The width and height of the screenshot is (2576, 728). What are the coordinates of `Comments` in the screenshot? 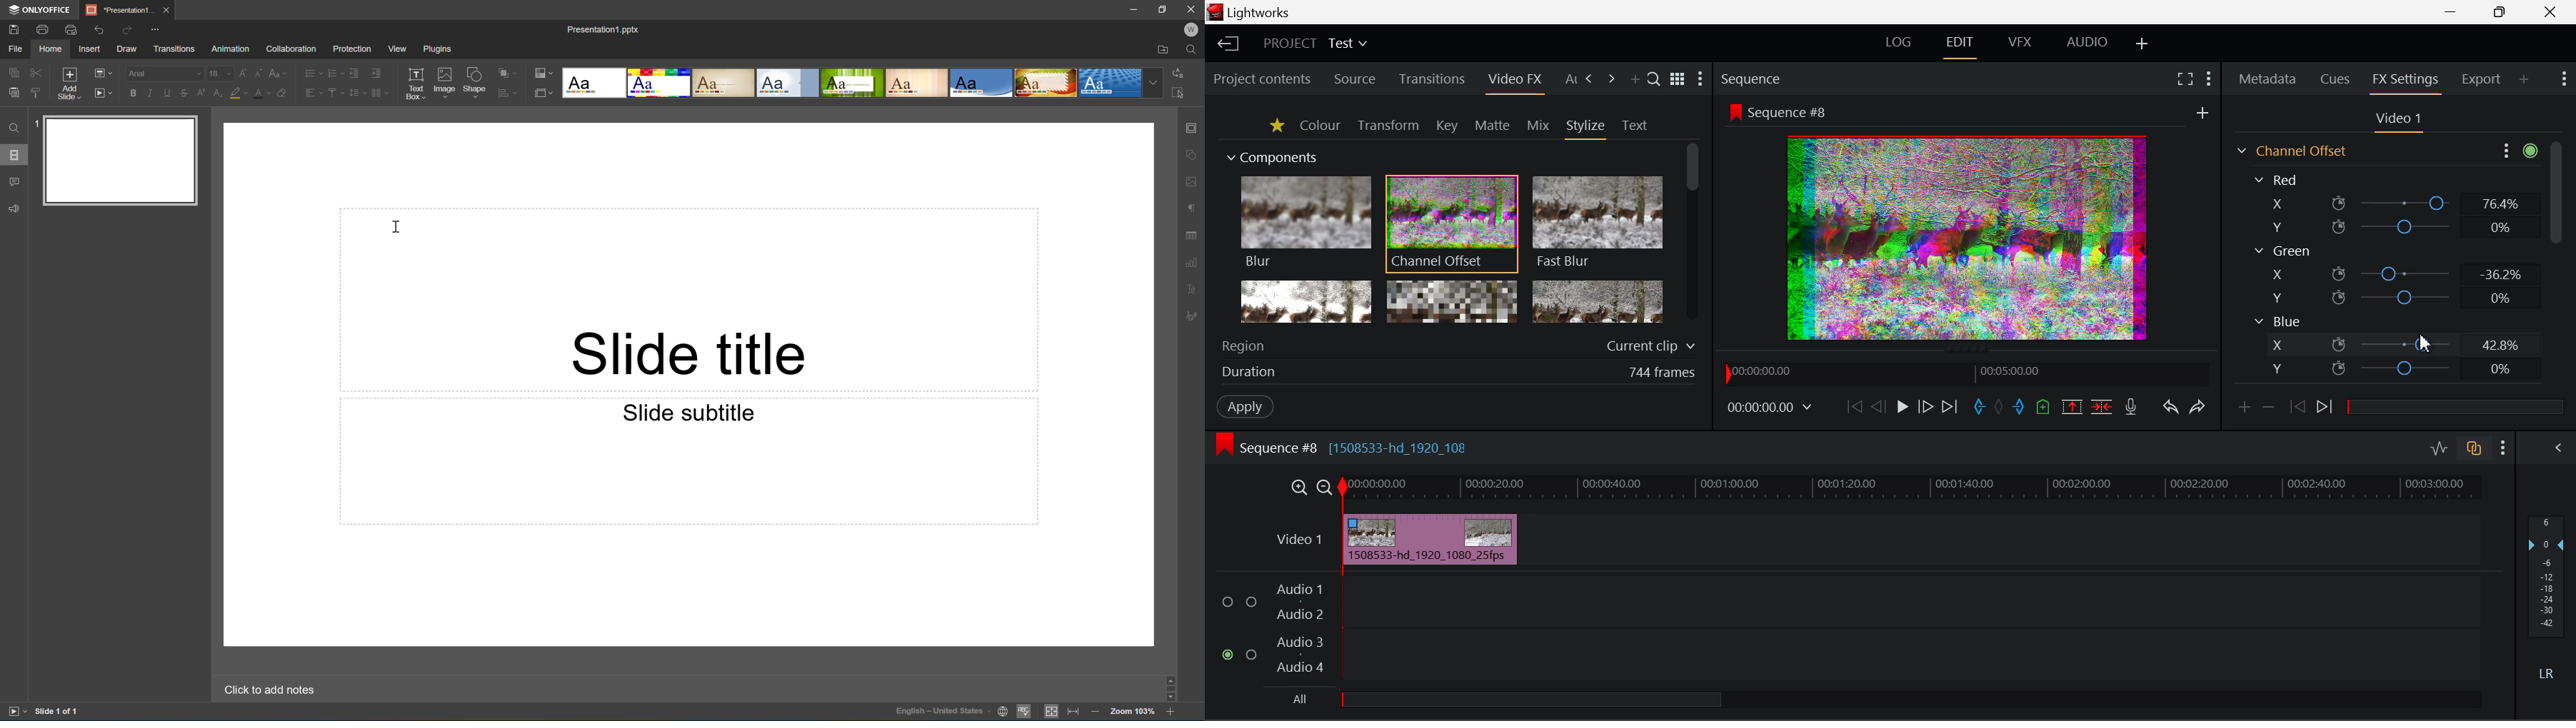 It's located at (14, 179).